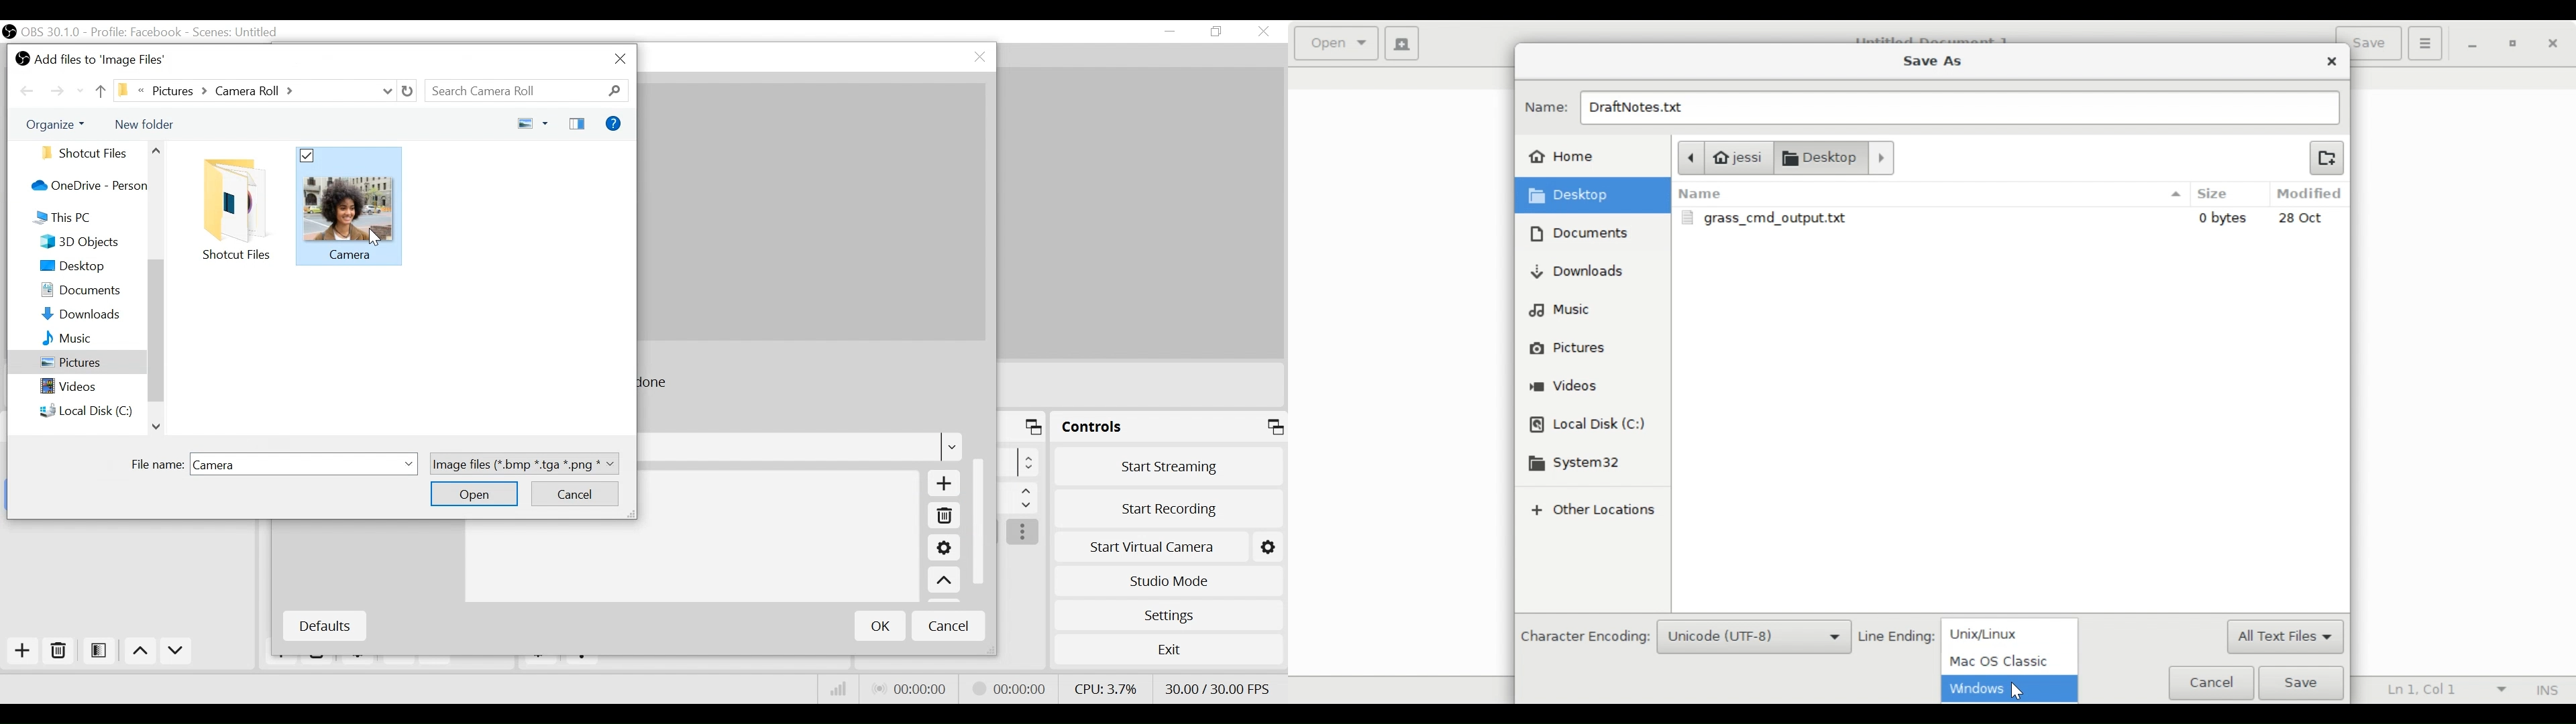  Describe the element at coordinates (2424, 42) in the screenshot. I see `Application menu` at that location.